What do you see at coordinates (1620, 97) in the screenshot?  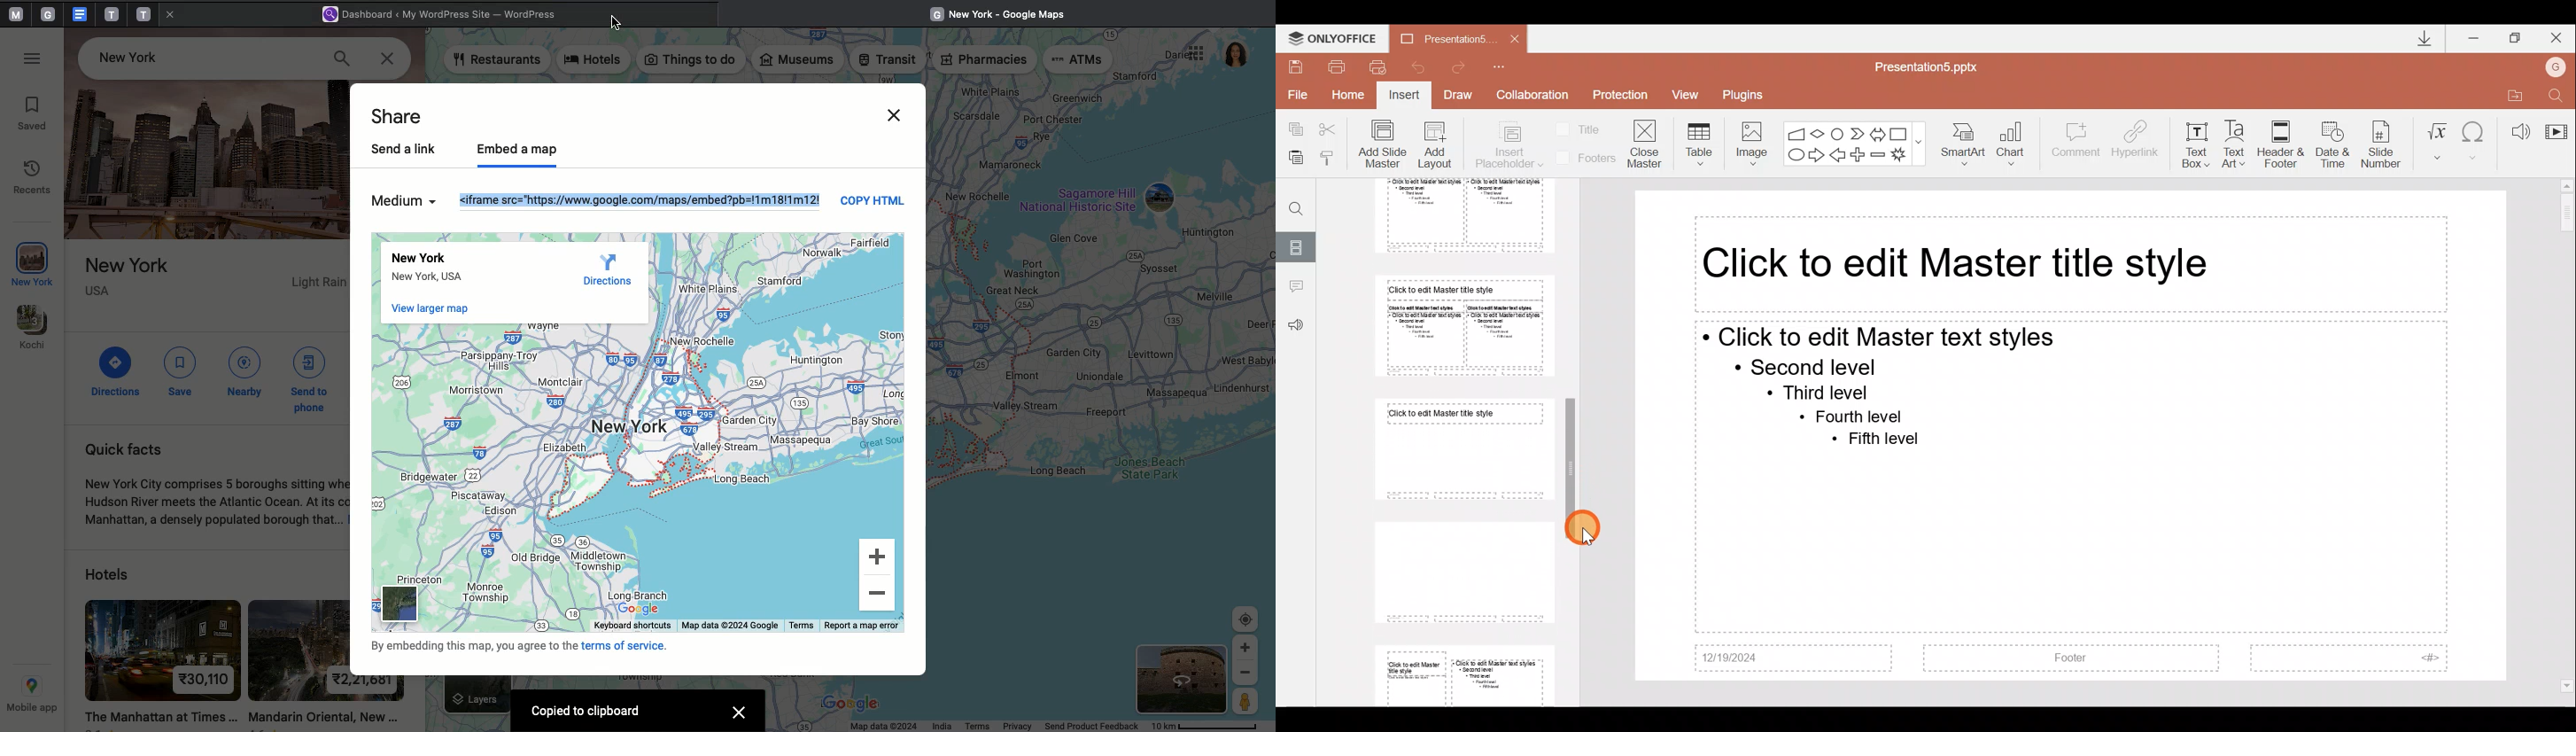 I see `Protection` at bounding box center [1620, 97].